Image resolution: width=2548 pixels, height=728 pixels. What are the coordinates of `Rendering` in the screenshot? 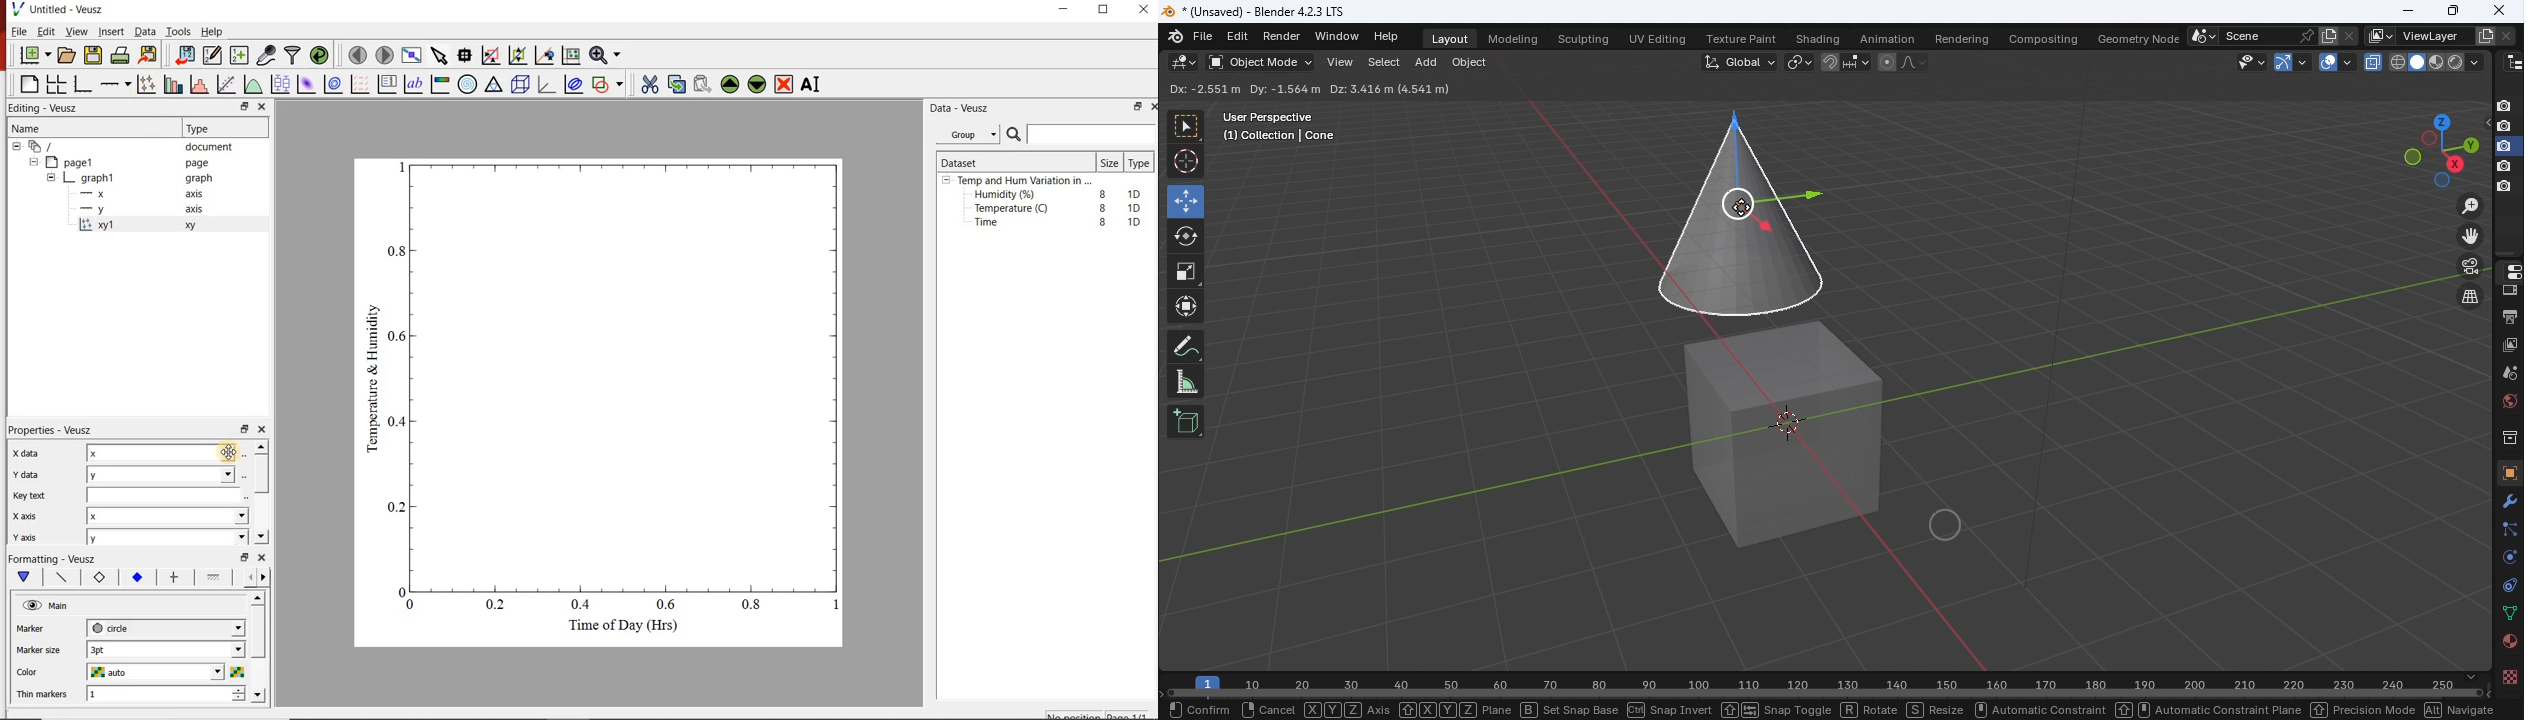 It's located at (1957, 36).